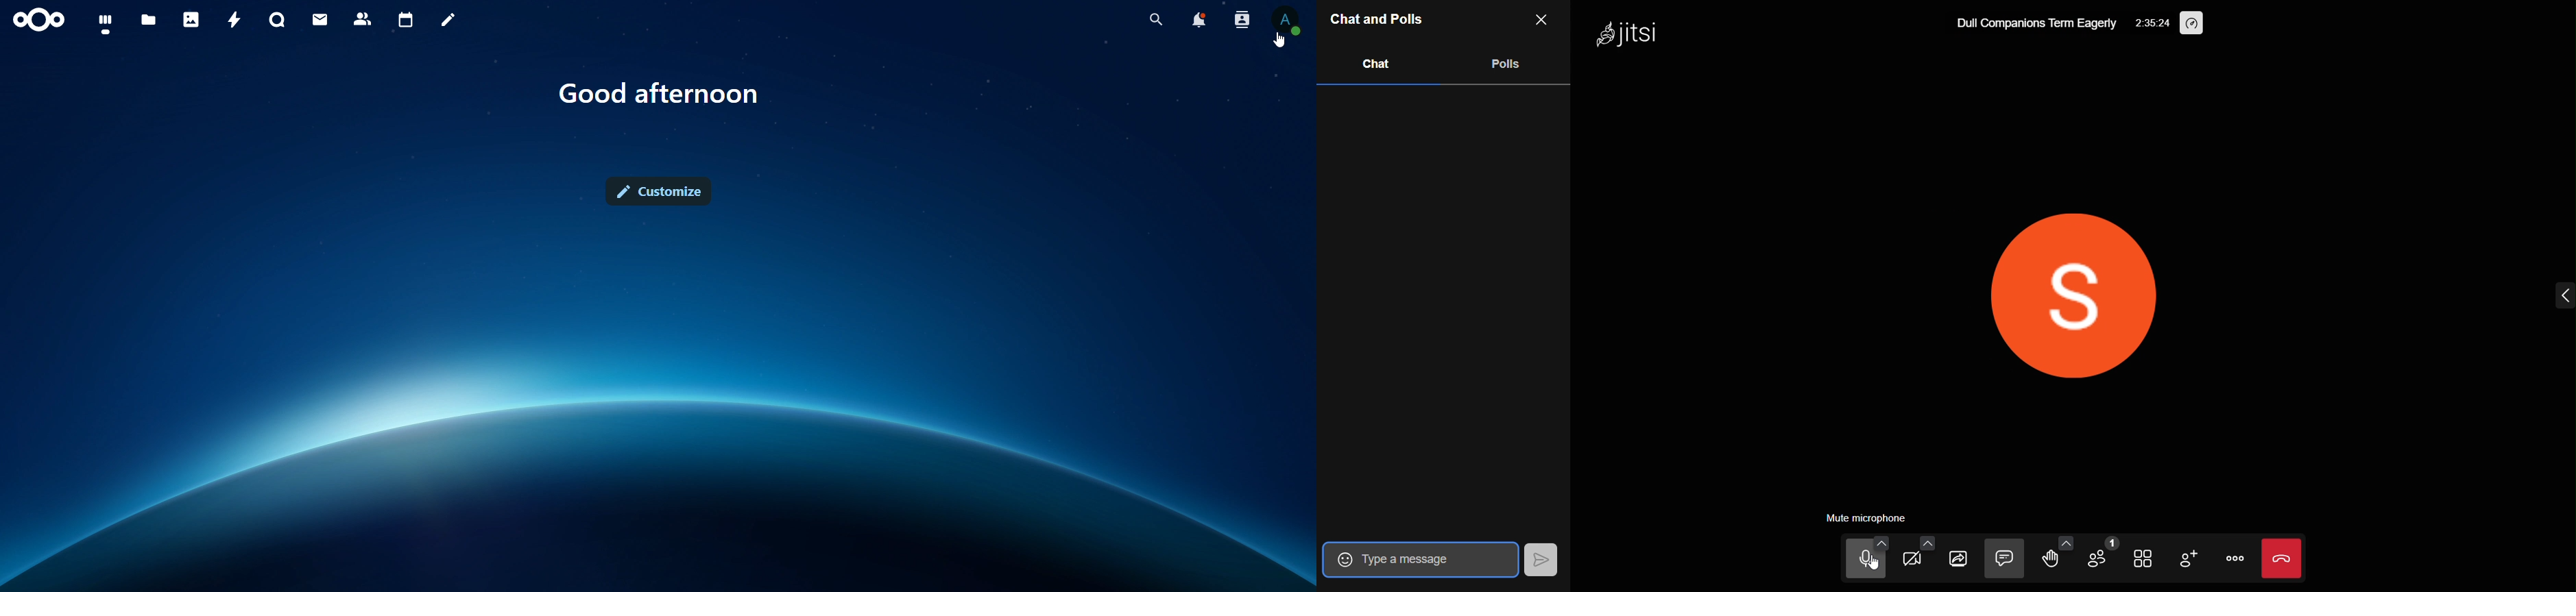  Describe the element at coordinates (2067, 301) in the screenshot. I see `display picture` at that location.